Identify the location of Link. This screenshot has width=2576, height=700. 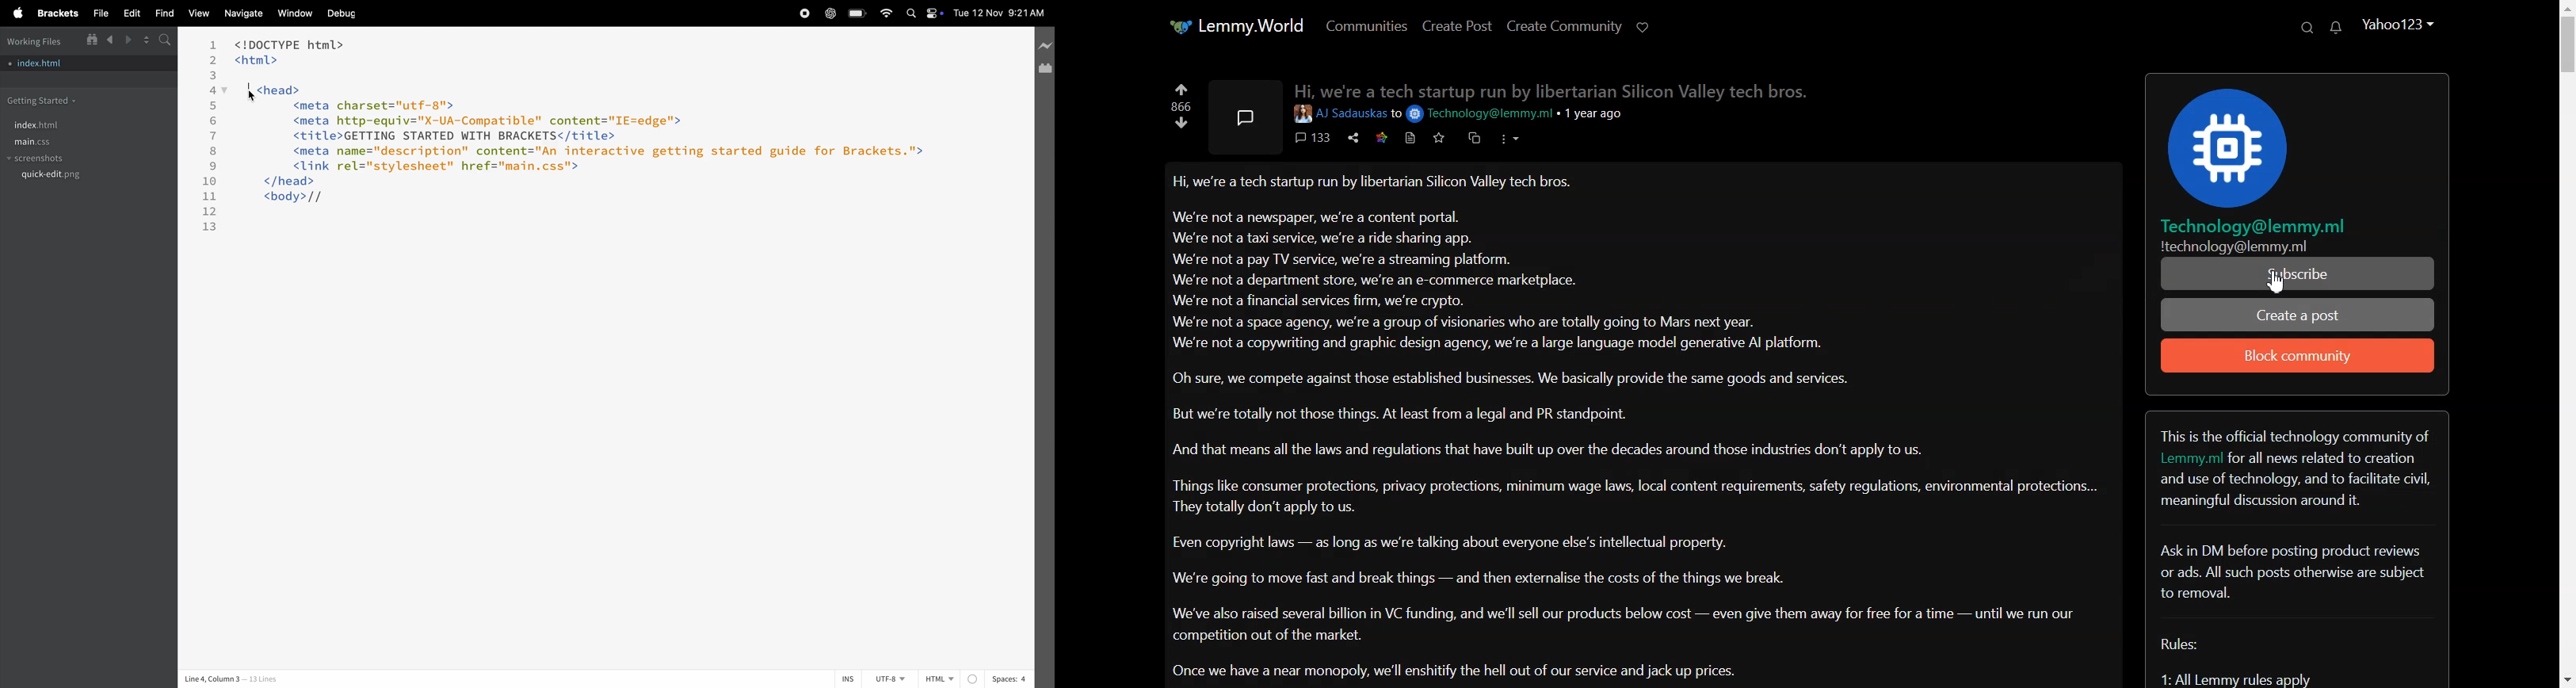
(1380, 137).